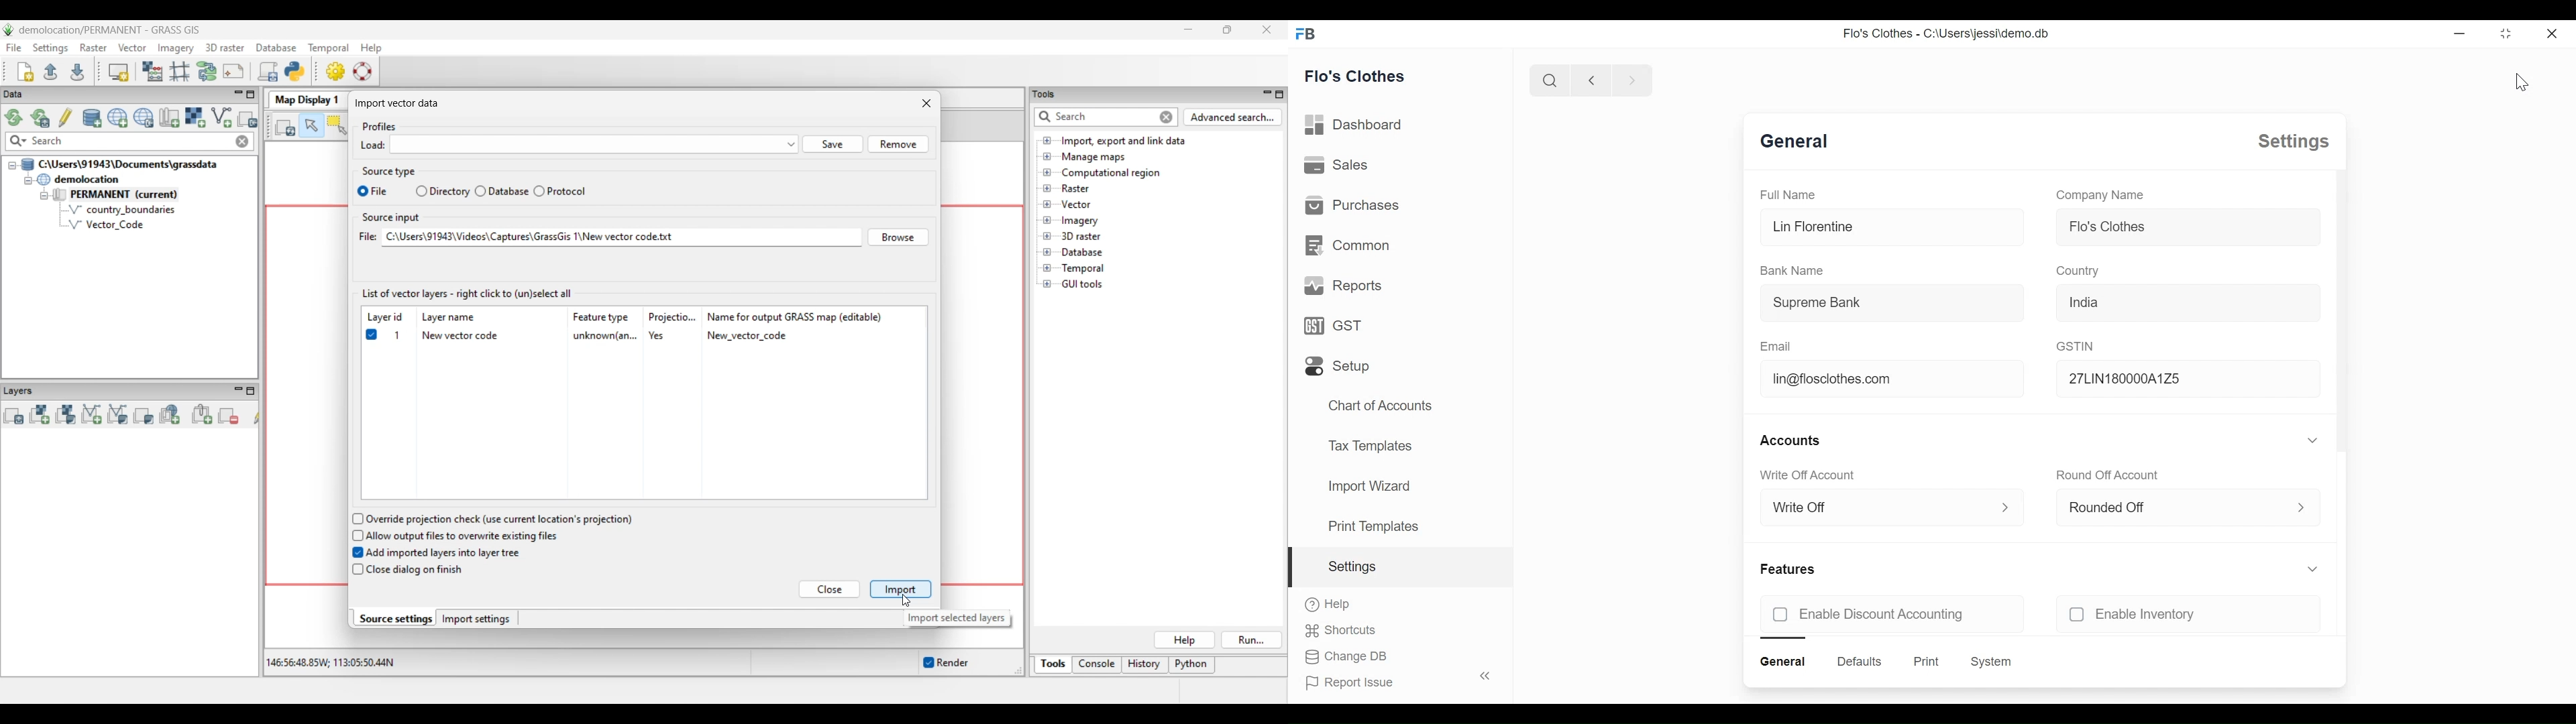 The height and width of the screenshot is (728, 2576). I want to click on Flo's Clothes, so click(2104, 227).